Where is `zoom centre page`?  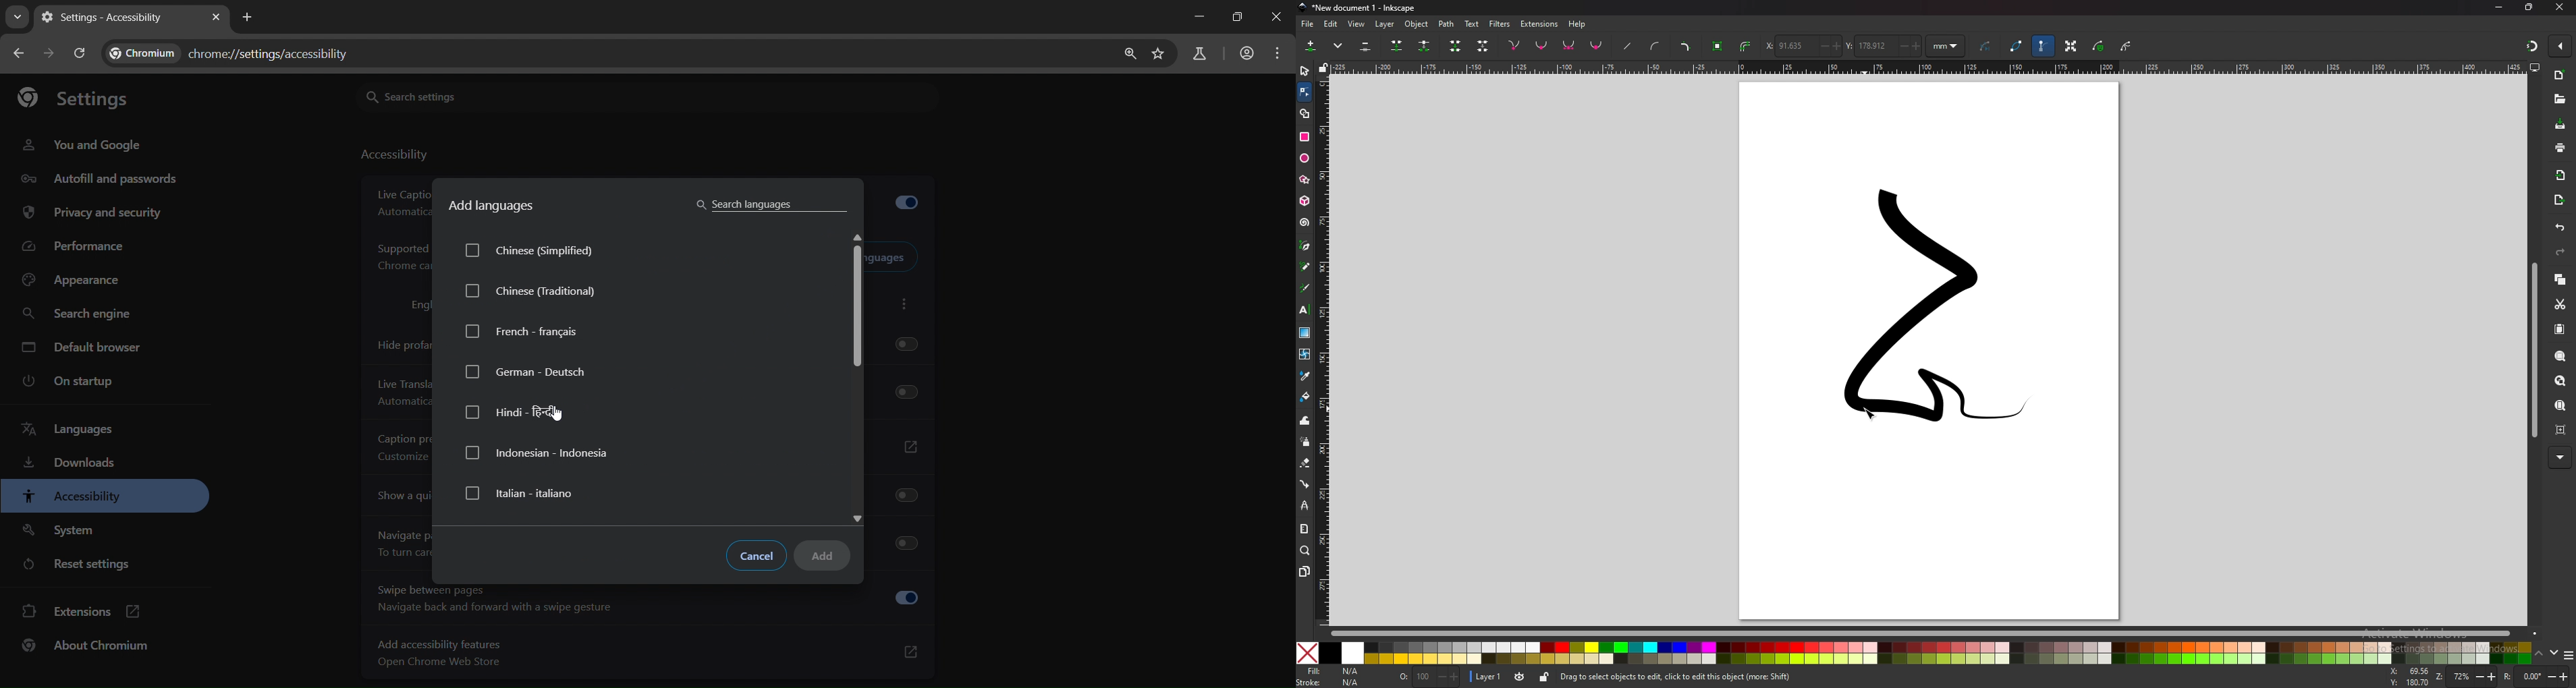 zoom centre page is located at coordinates (2561, 430).